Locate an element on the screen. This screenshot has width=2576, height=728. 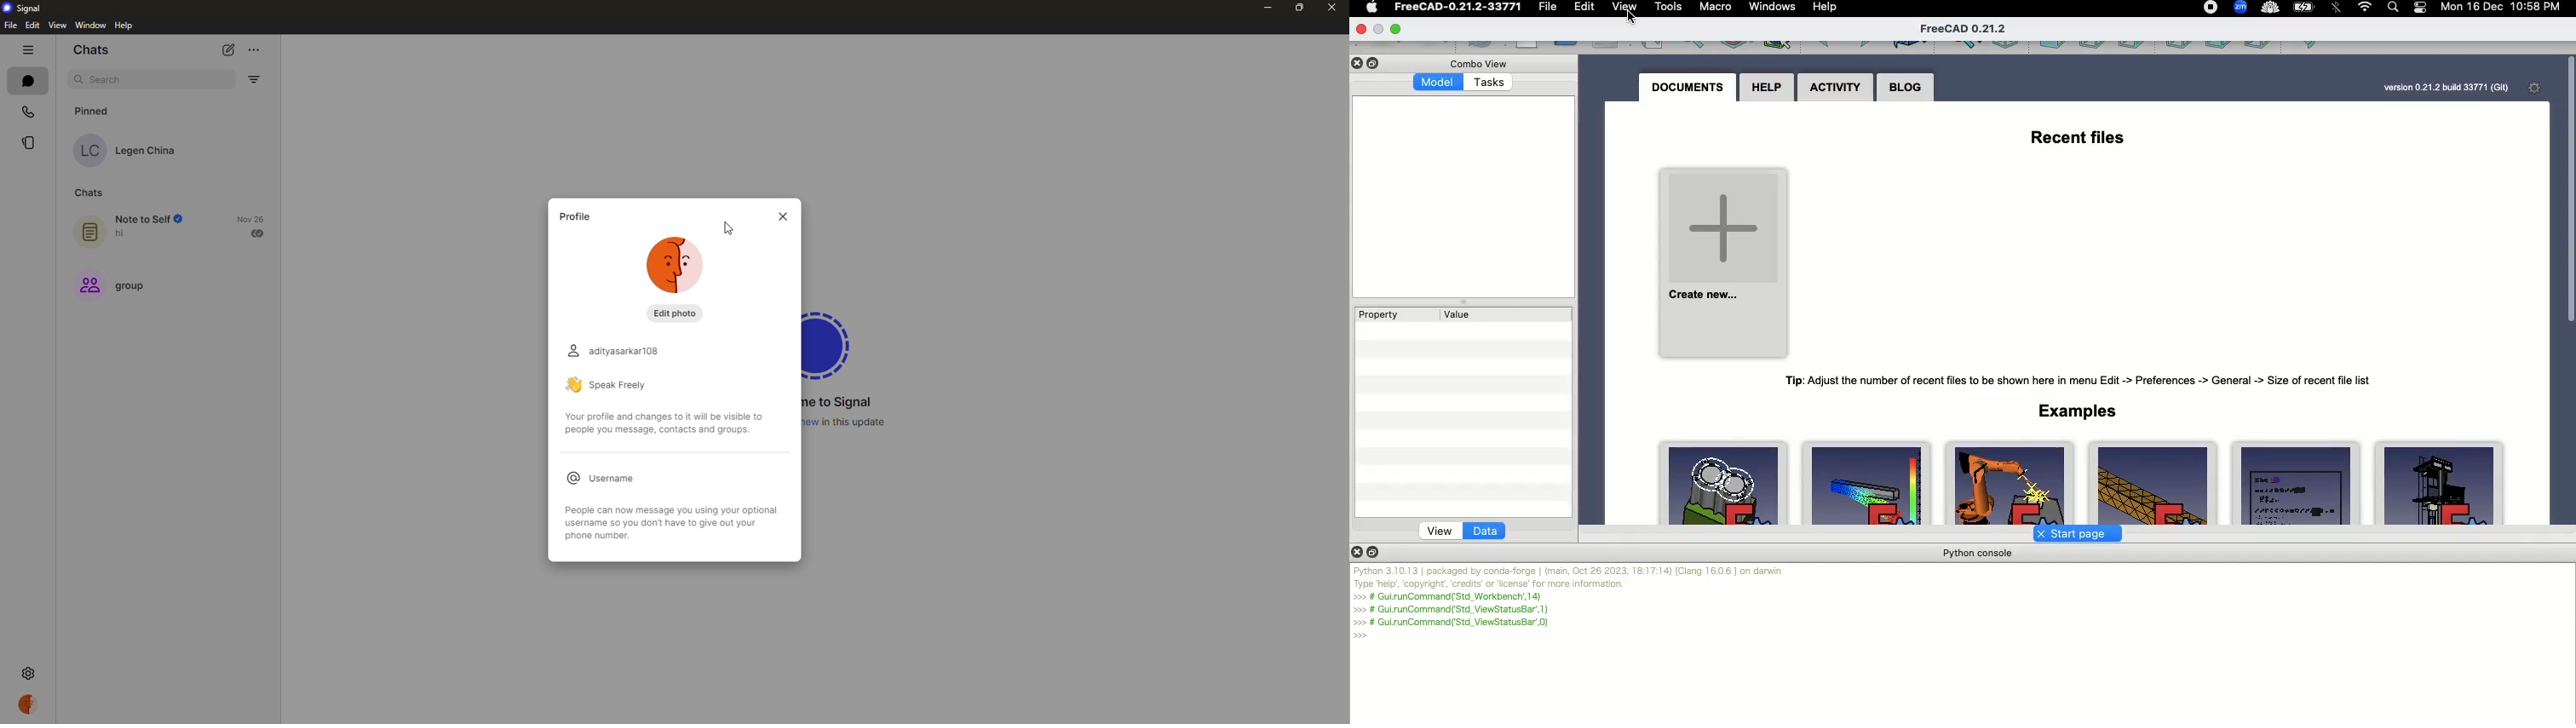
Draft_test_objects.FCStd FreeCAD Developers 117Kb is located at coordinates (2292, 484).